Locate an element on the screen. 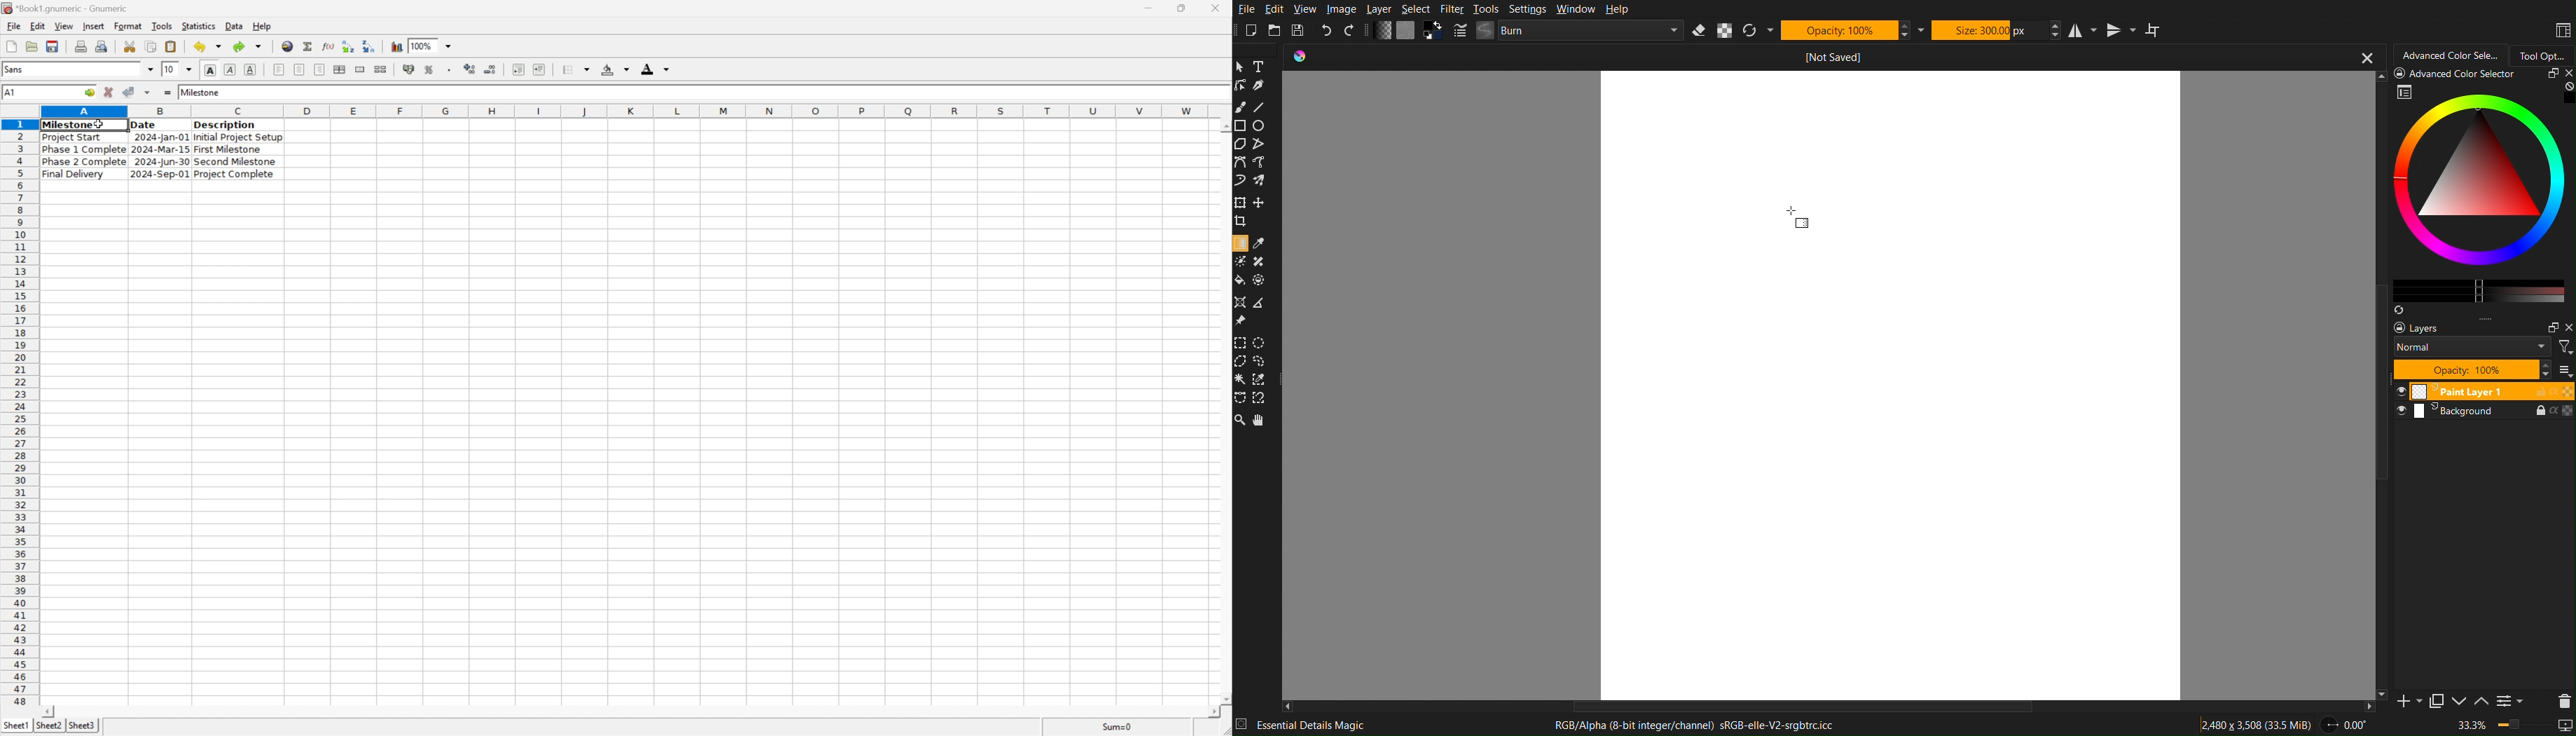 The width and height of the screenshot is (2576, 756). Tool Options is located at coordinates (2543, 53).